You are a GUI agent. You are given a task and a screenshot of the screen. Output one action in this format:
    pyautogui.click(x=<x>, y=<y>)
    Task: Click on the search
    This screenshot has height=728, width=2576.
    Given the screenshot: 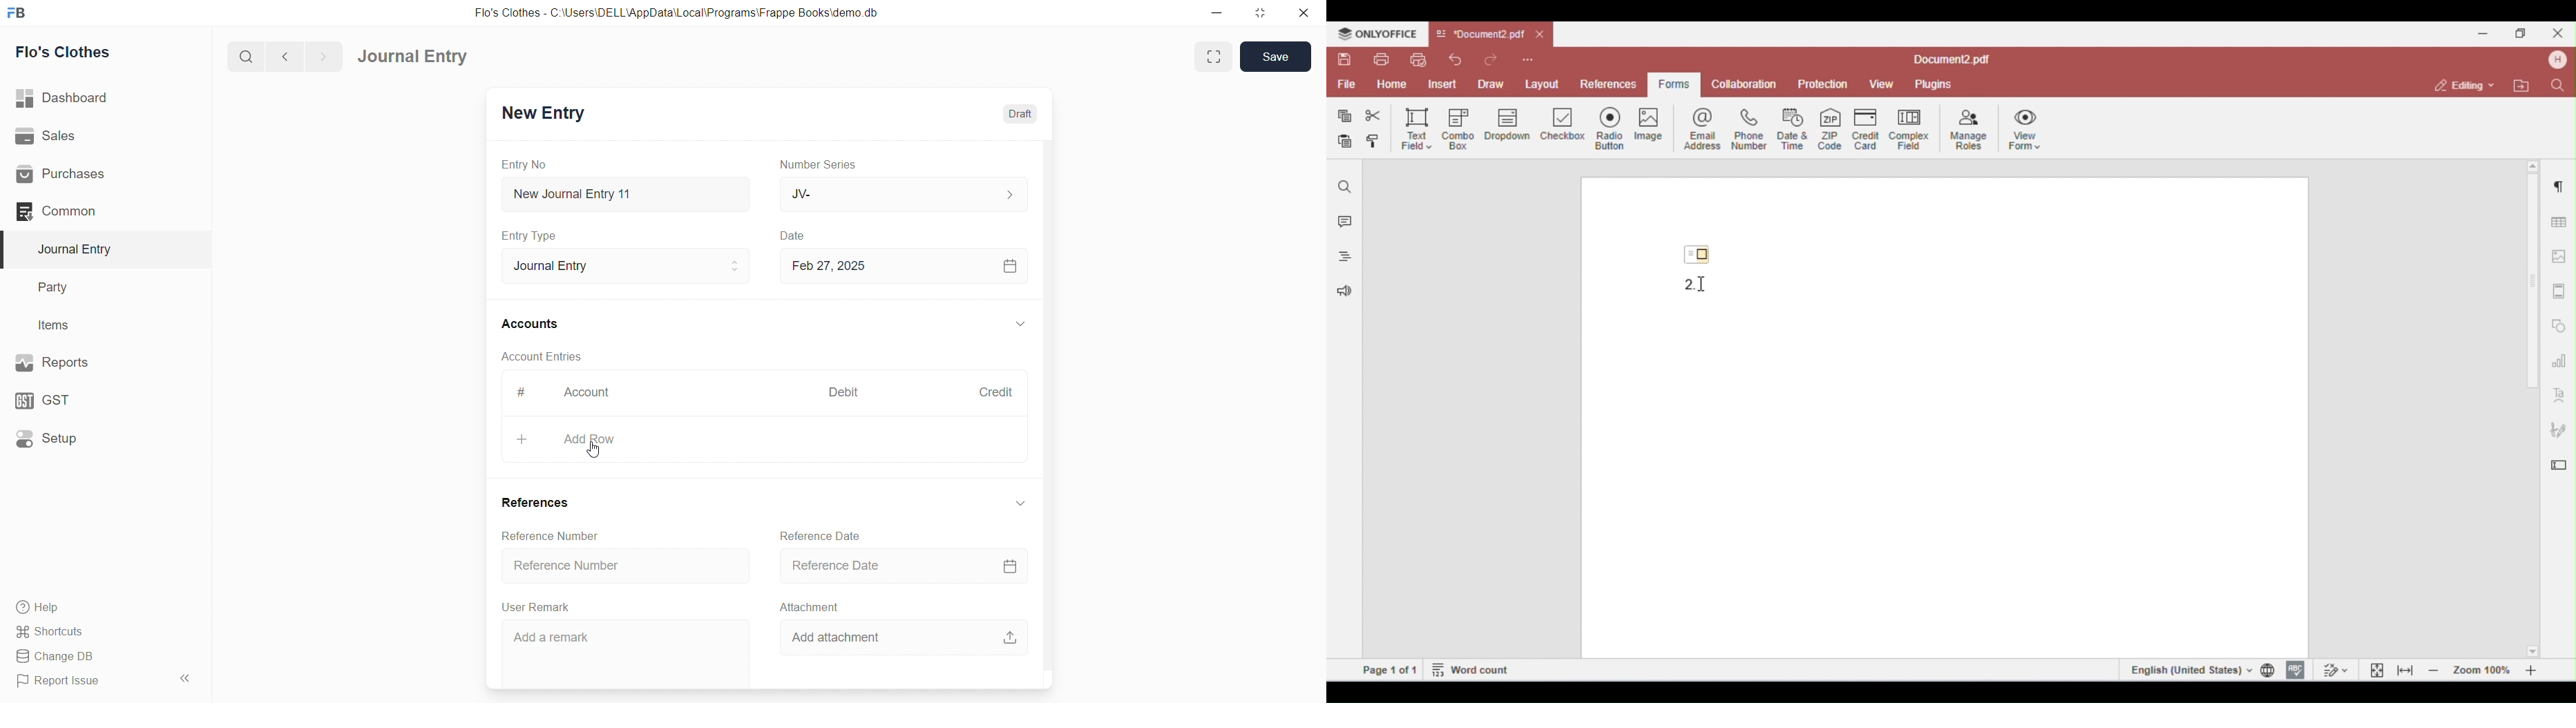 What is the action you would take?
    pyautogui.click(x=244, y=58)
    